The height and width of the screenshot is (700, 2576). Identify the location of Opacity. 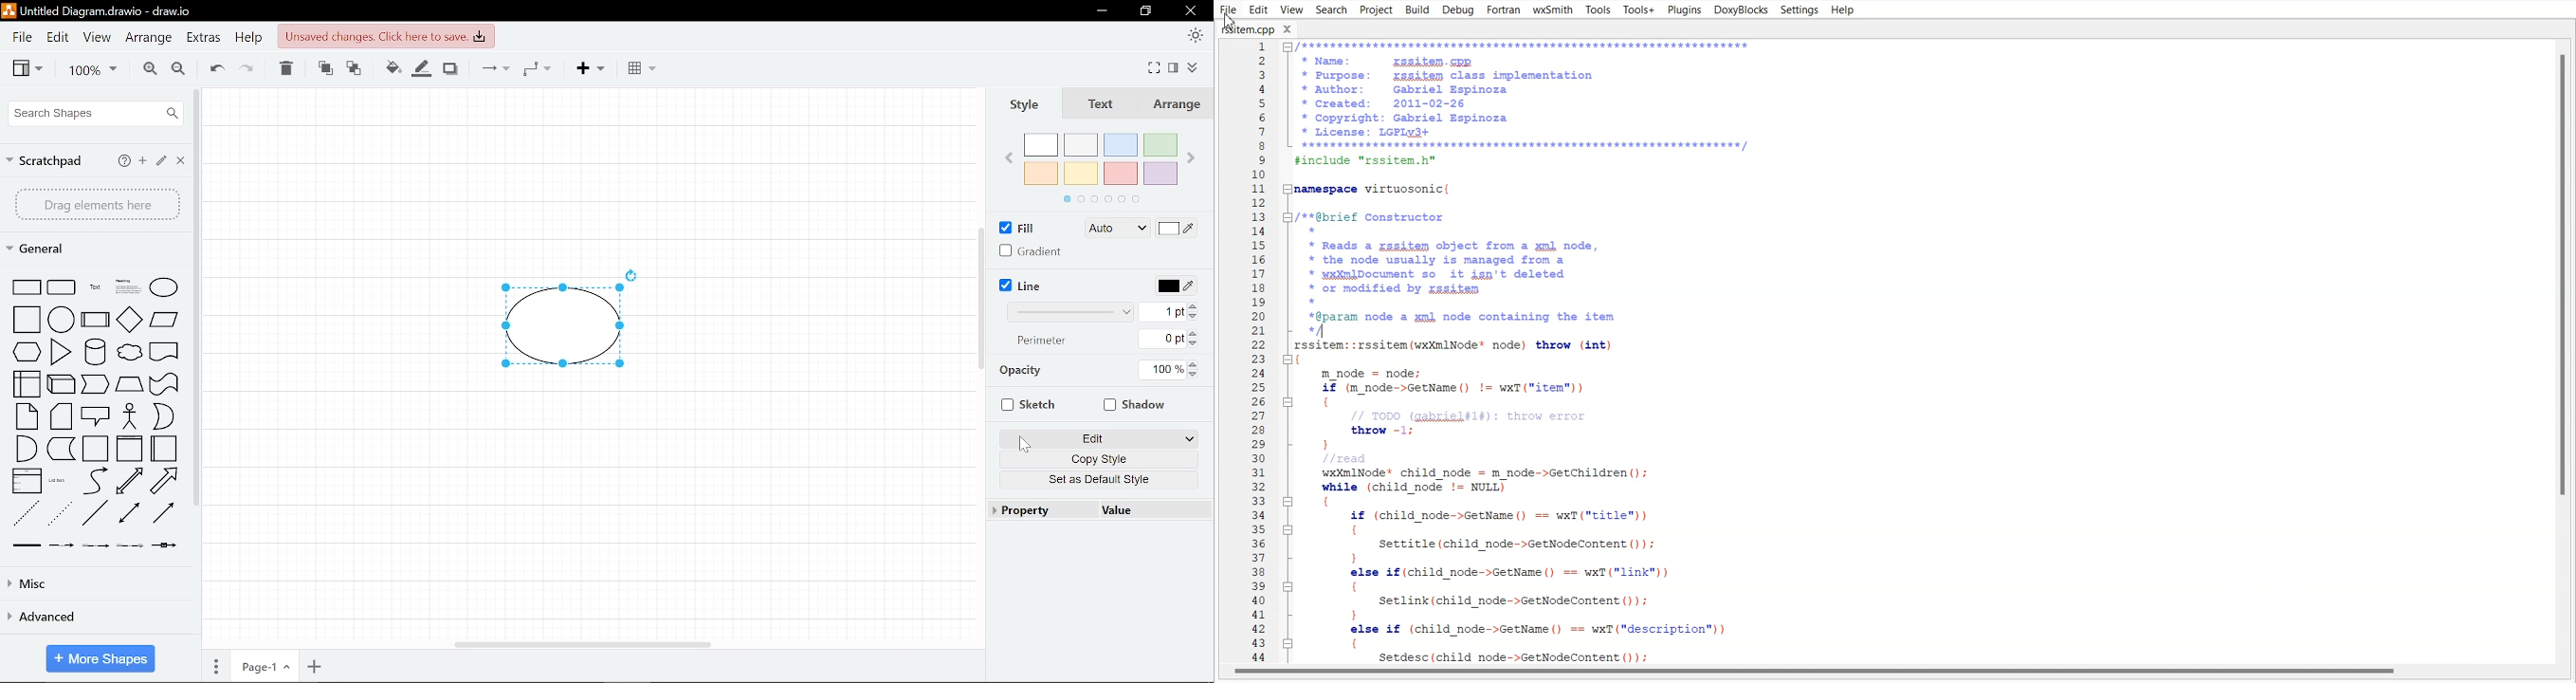
(1056, 372).